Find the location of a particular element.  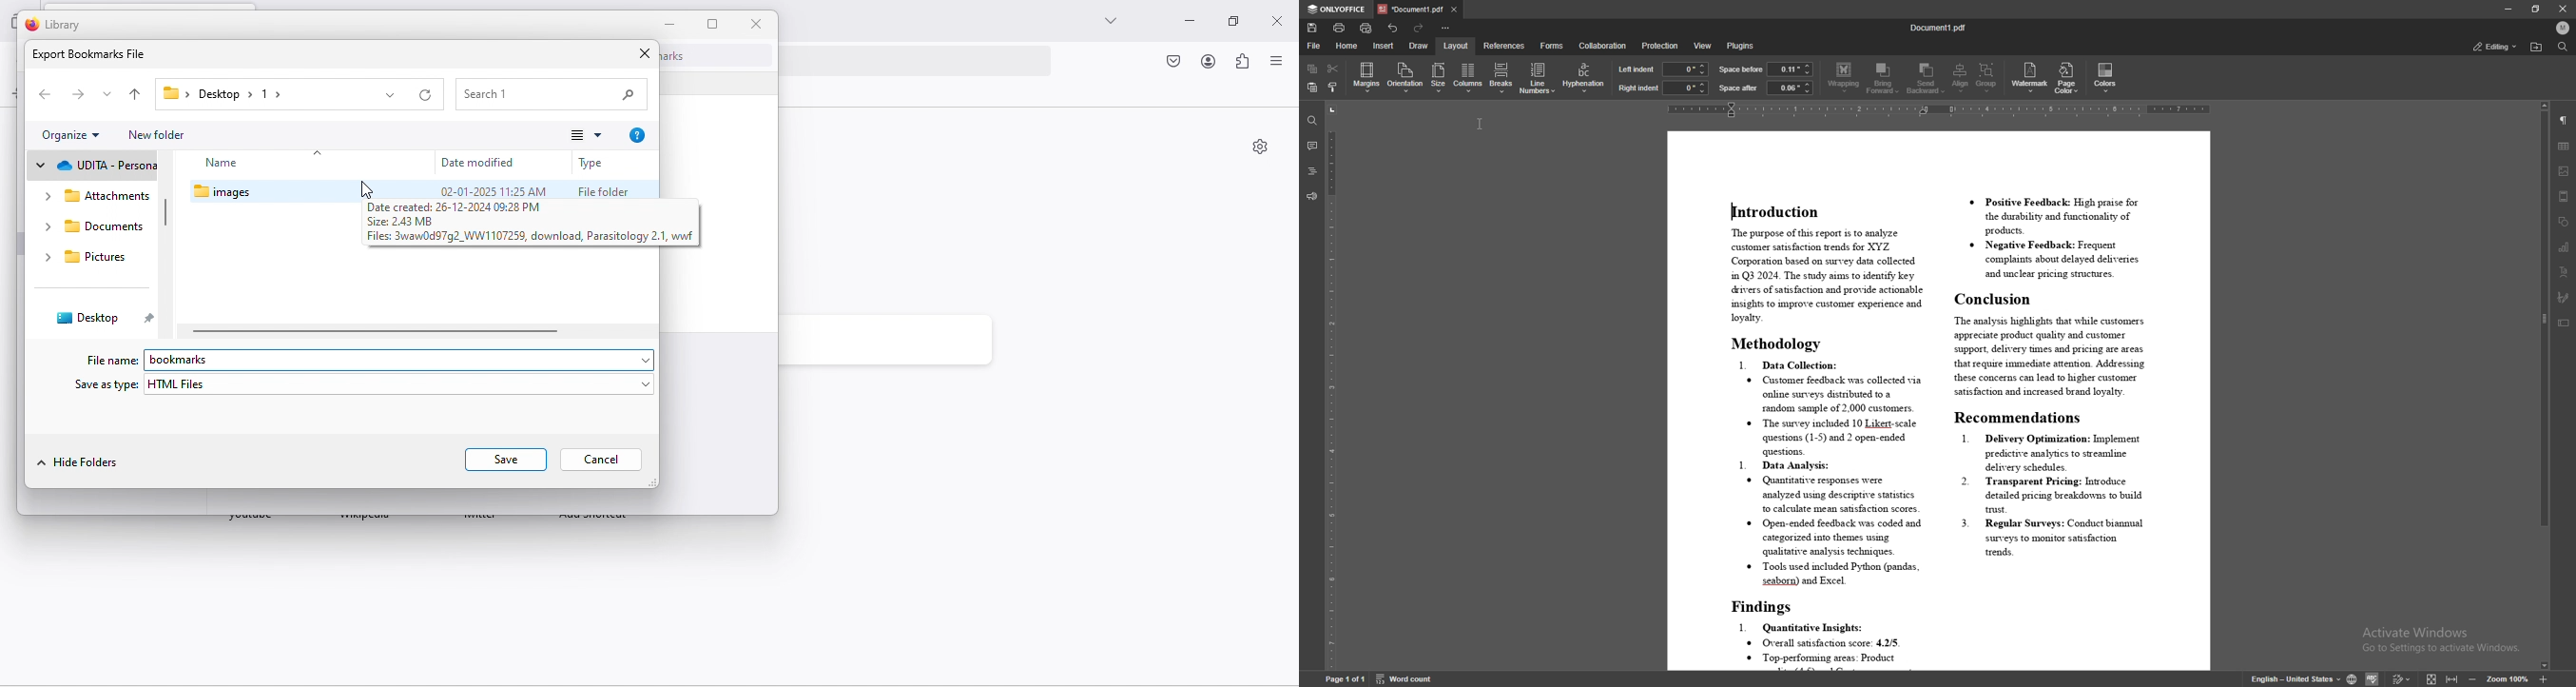

references is located at coordinates (1504, 45).